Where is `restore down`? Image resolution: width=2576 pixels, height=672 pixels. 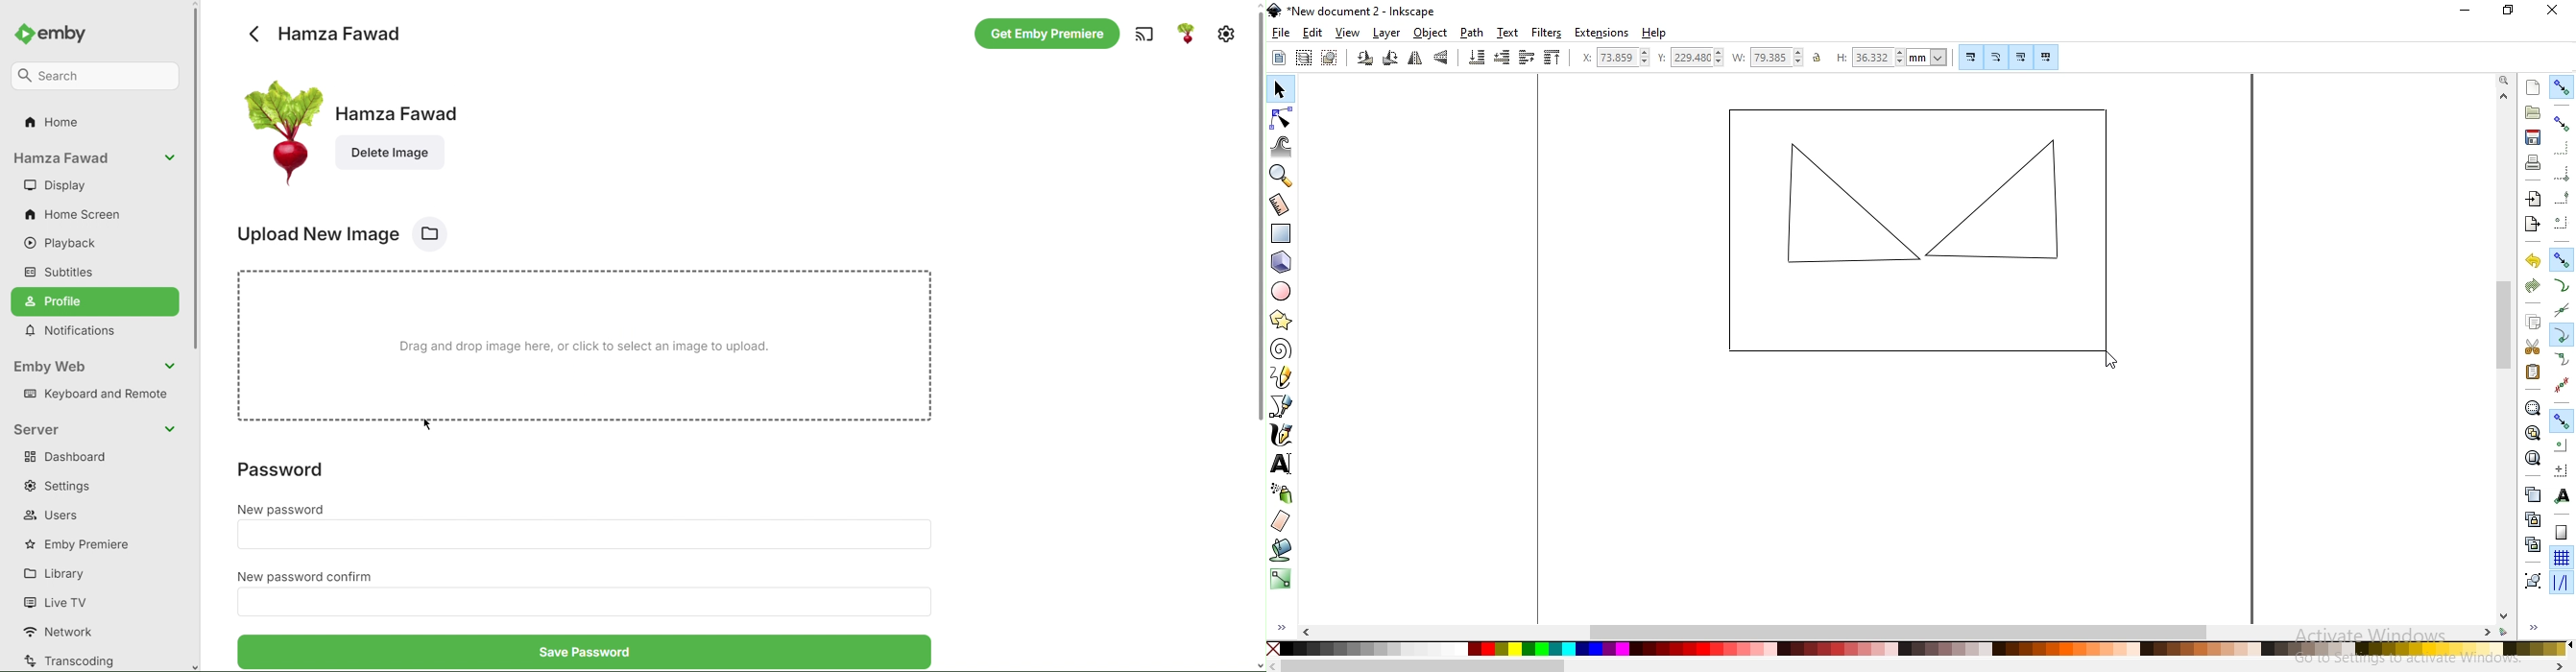 restore down is located at coordinates (2507, 10).